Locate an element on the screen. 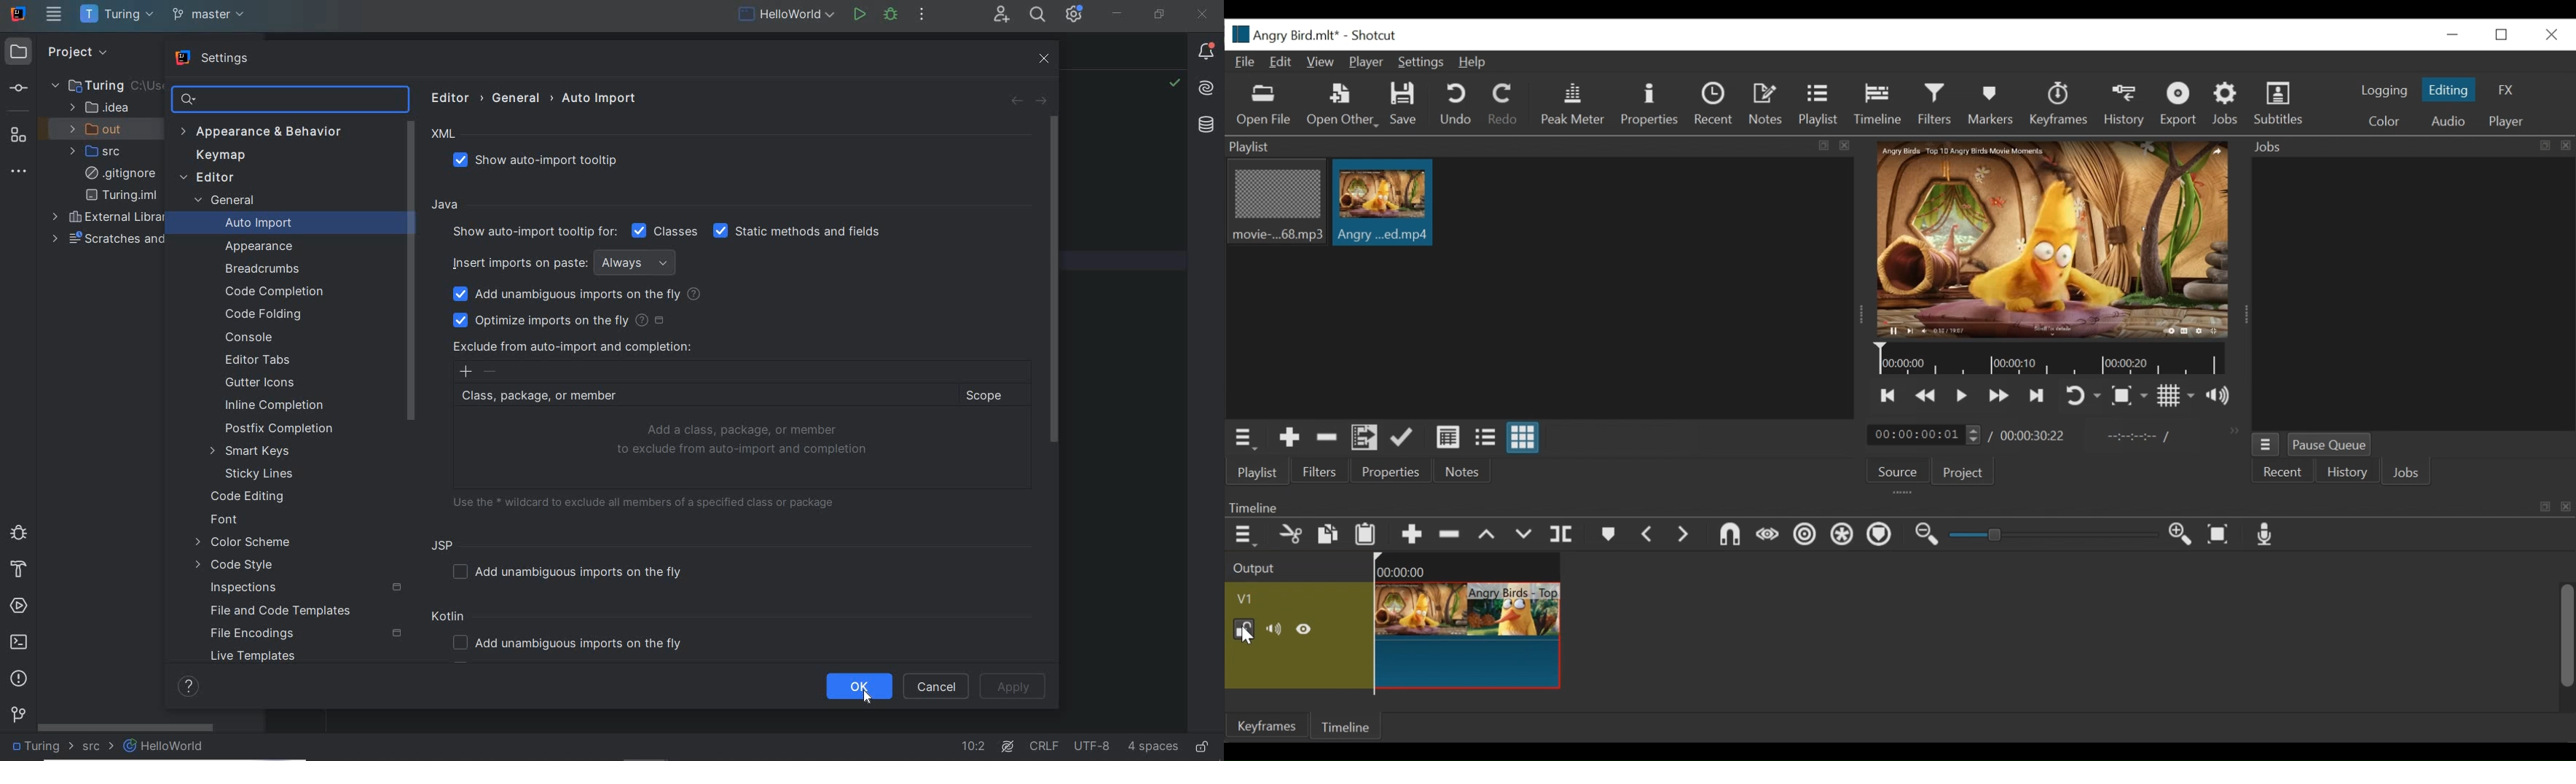 This screenshot has height=784, width=2576. Color is located at coordinates (2387, 120).